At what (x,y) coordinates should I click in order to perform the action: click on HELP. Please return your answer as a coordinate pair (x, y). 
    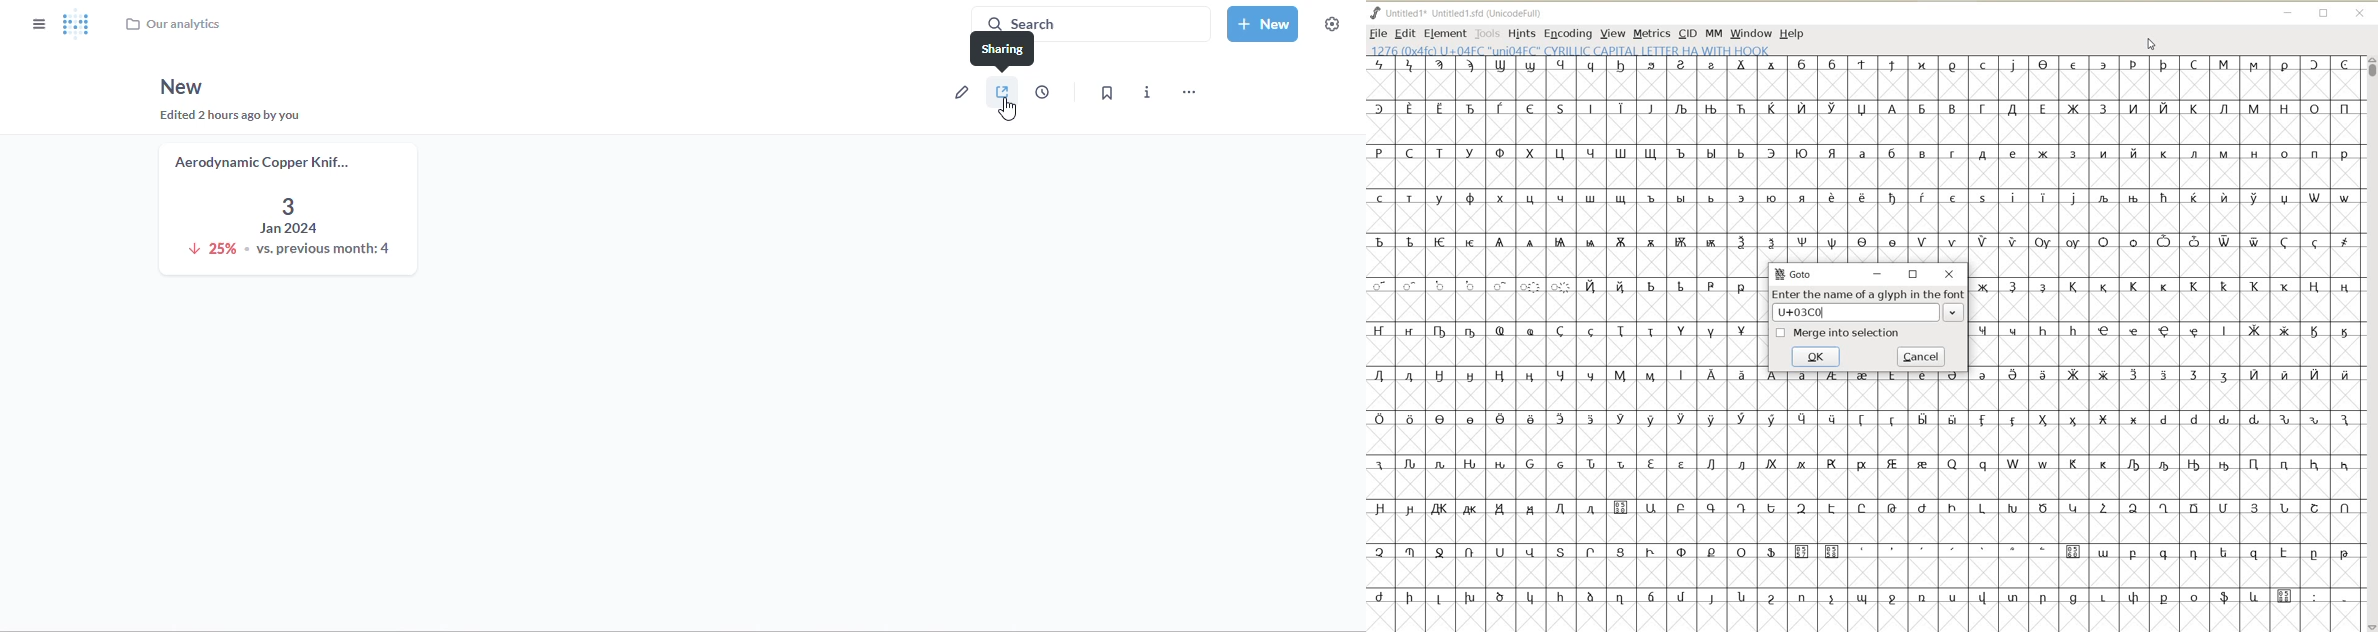
    Looking at the image, I should click on (1793, 33).